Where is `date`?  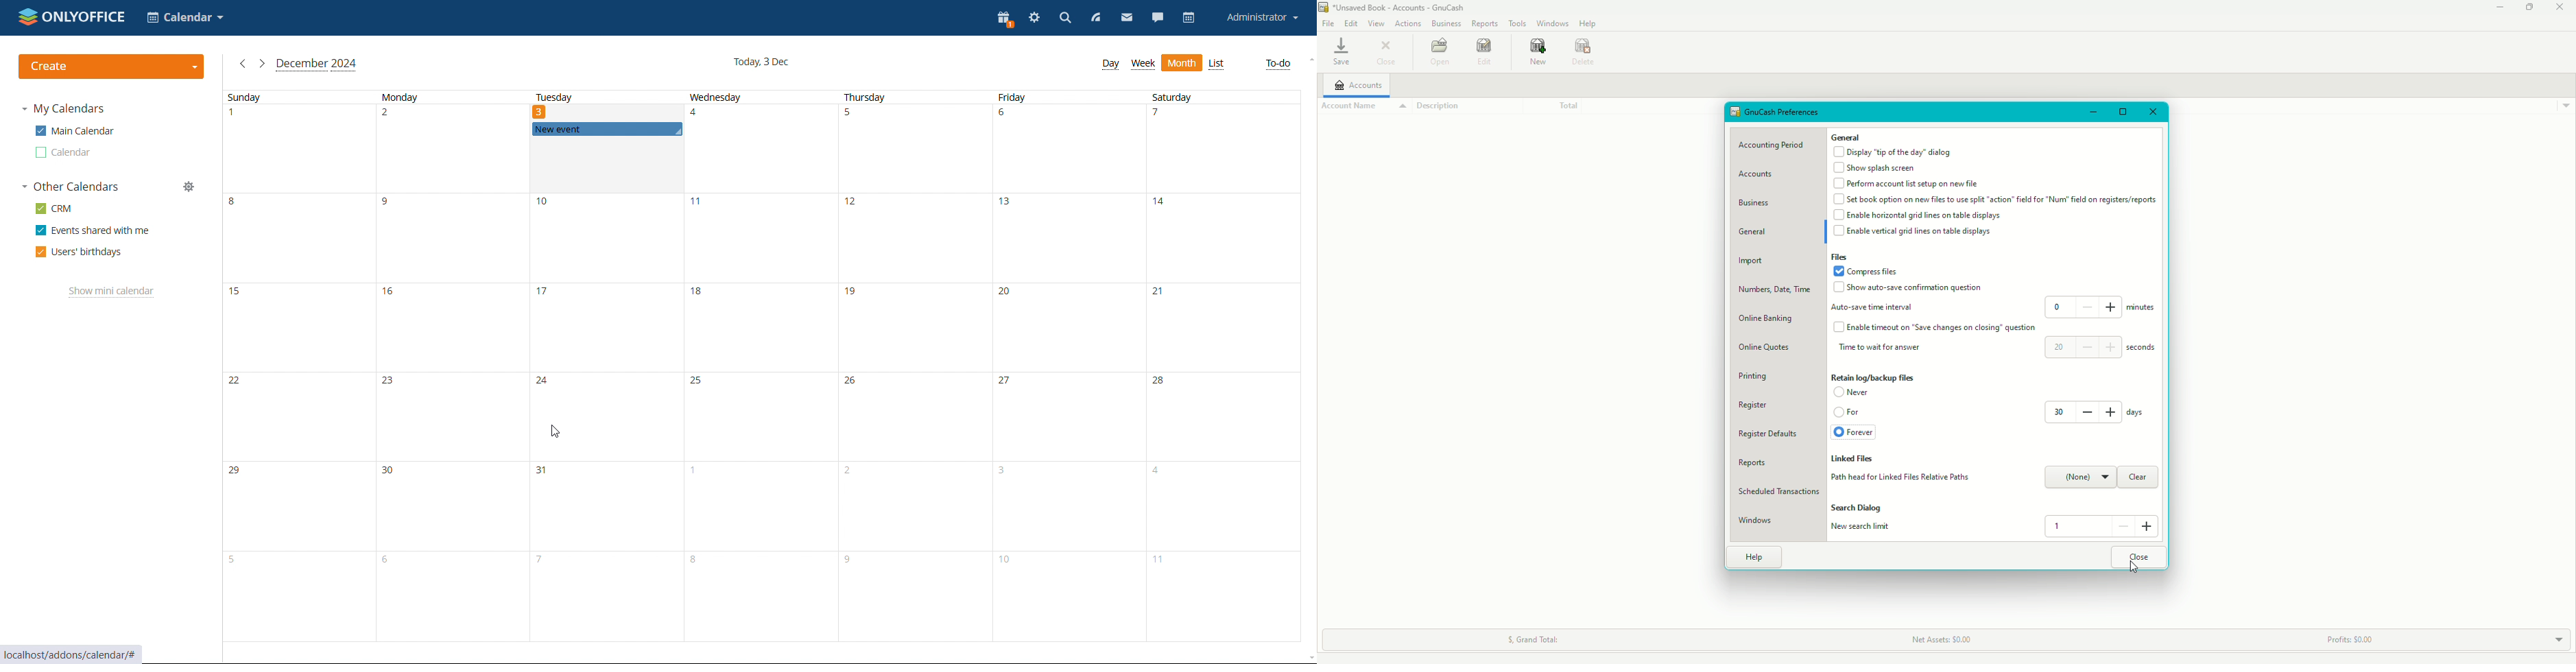
date is located at coordinates (297, 597).